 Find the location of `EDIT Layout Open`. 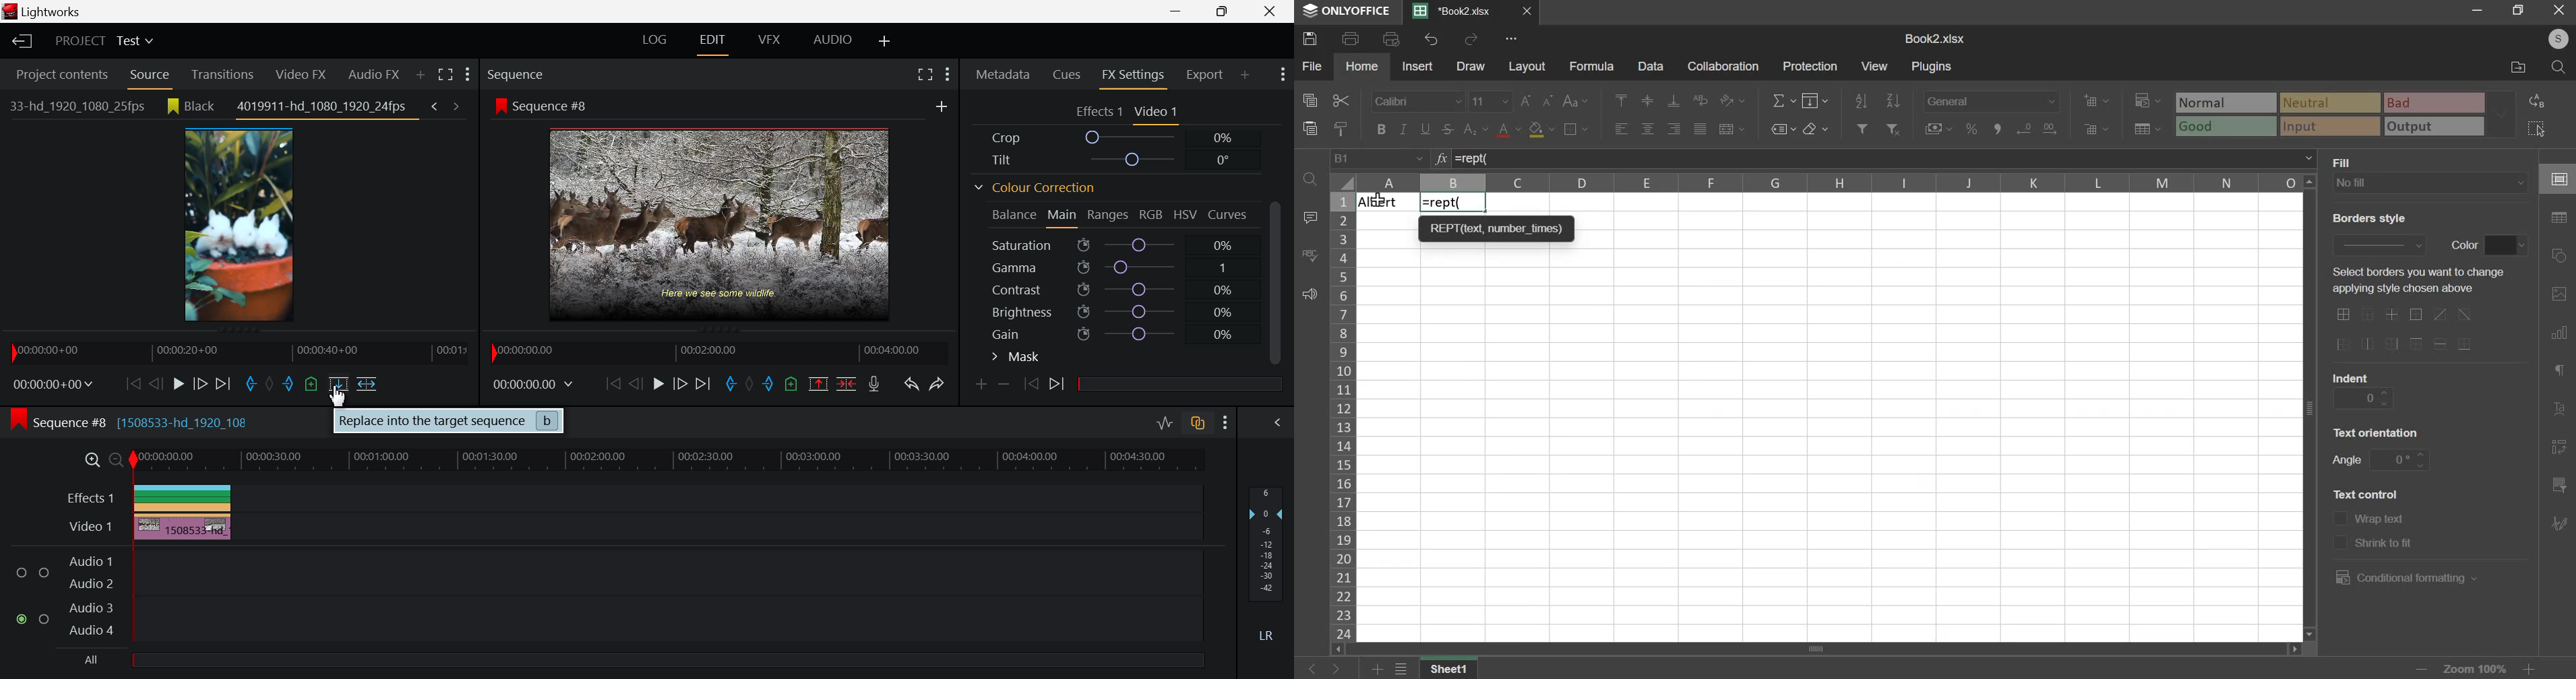

EDIT Layout Open is located at coordinates (713, 42).